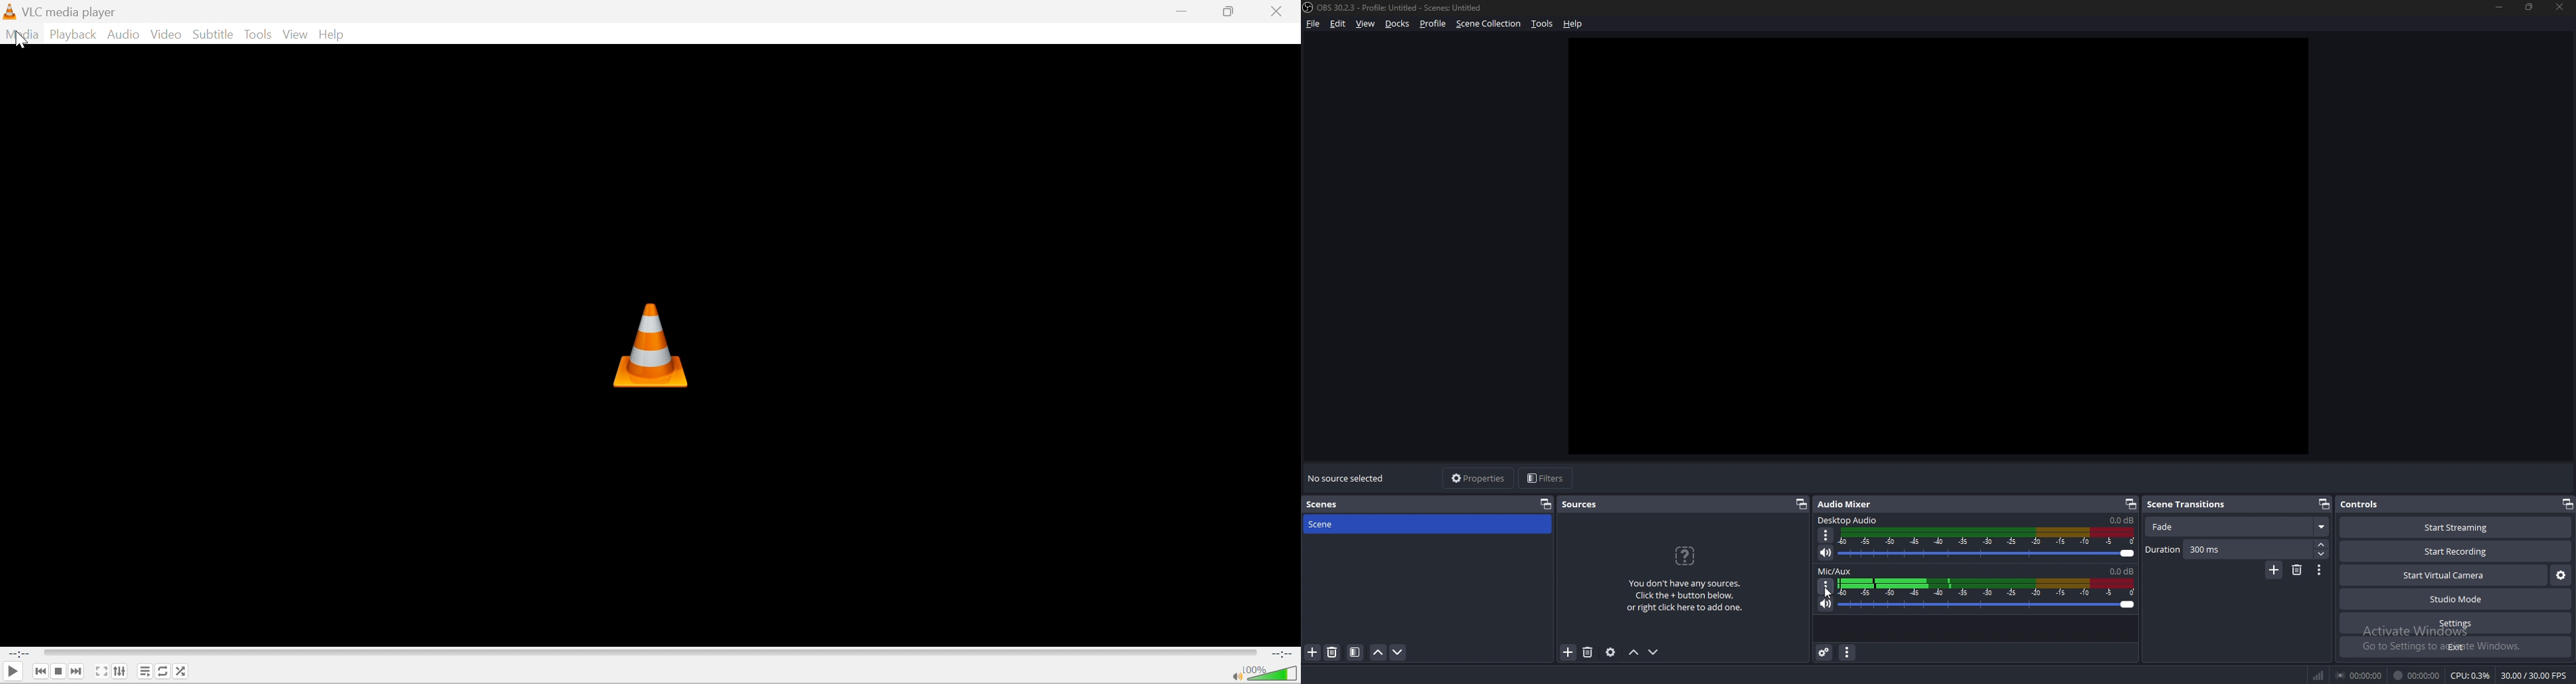  Describe the element at coordinates (2321, 570) in the screenshot. I see `transition properties` at that location.